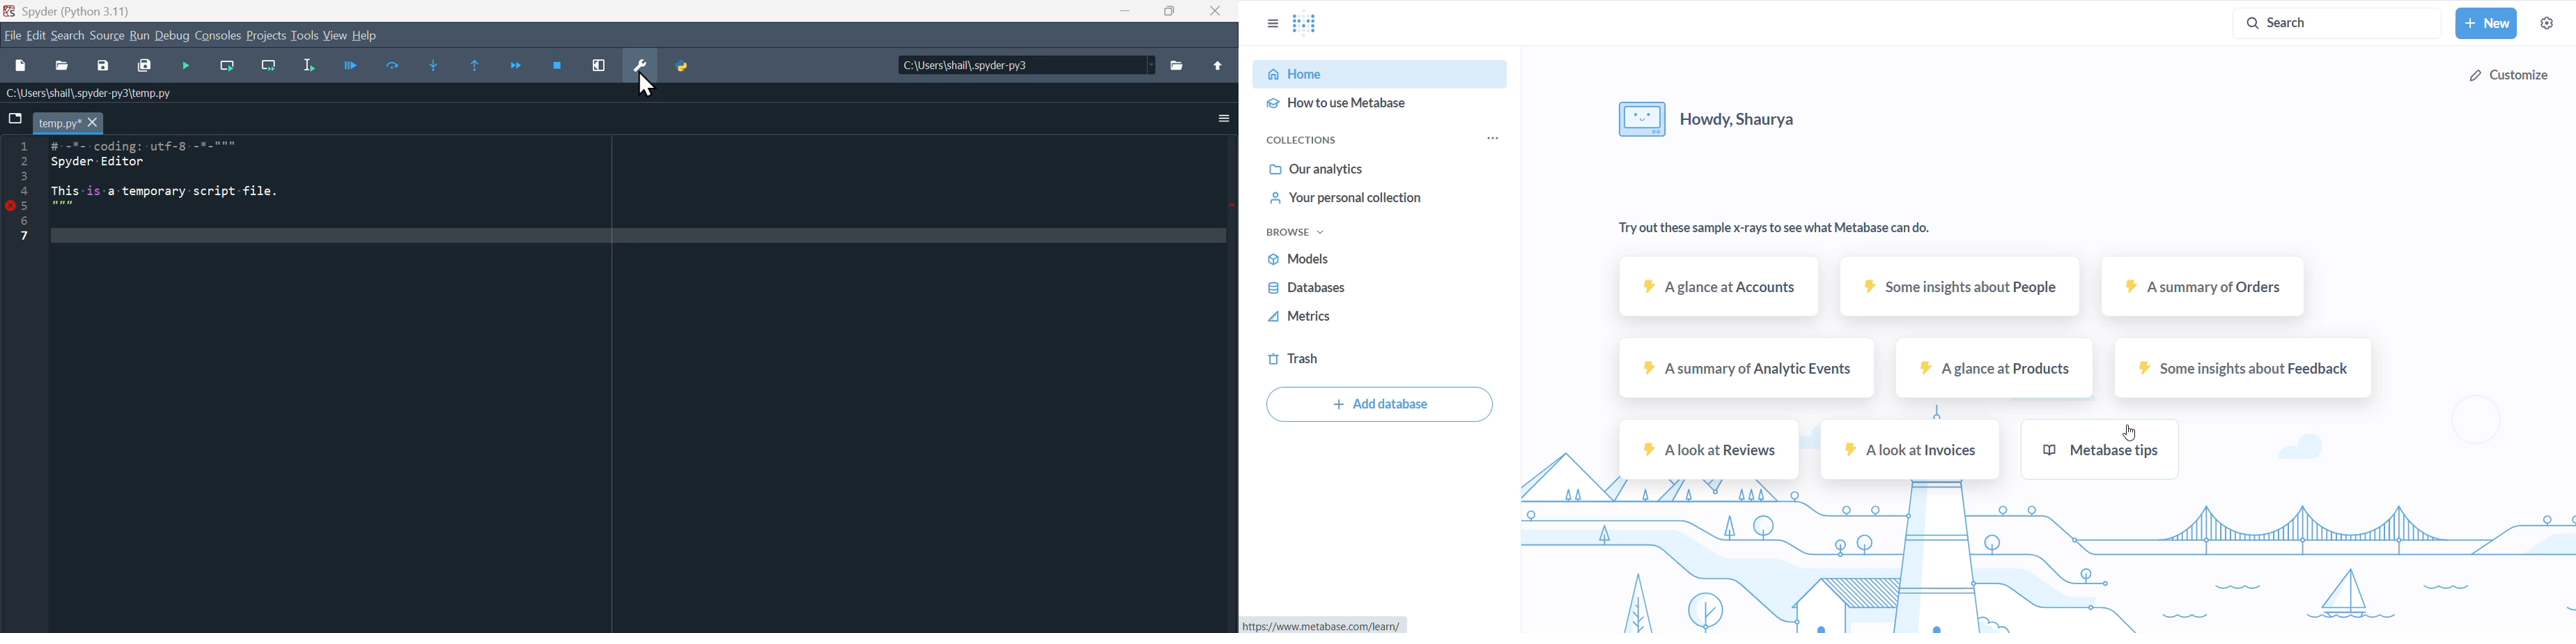 This screenshot has width=2576, height=644. I want to click on More options, so click(1224, 120).